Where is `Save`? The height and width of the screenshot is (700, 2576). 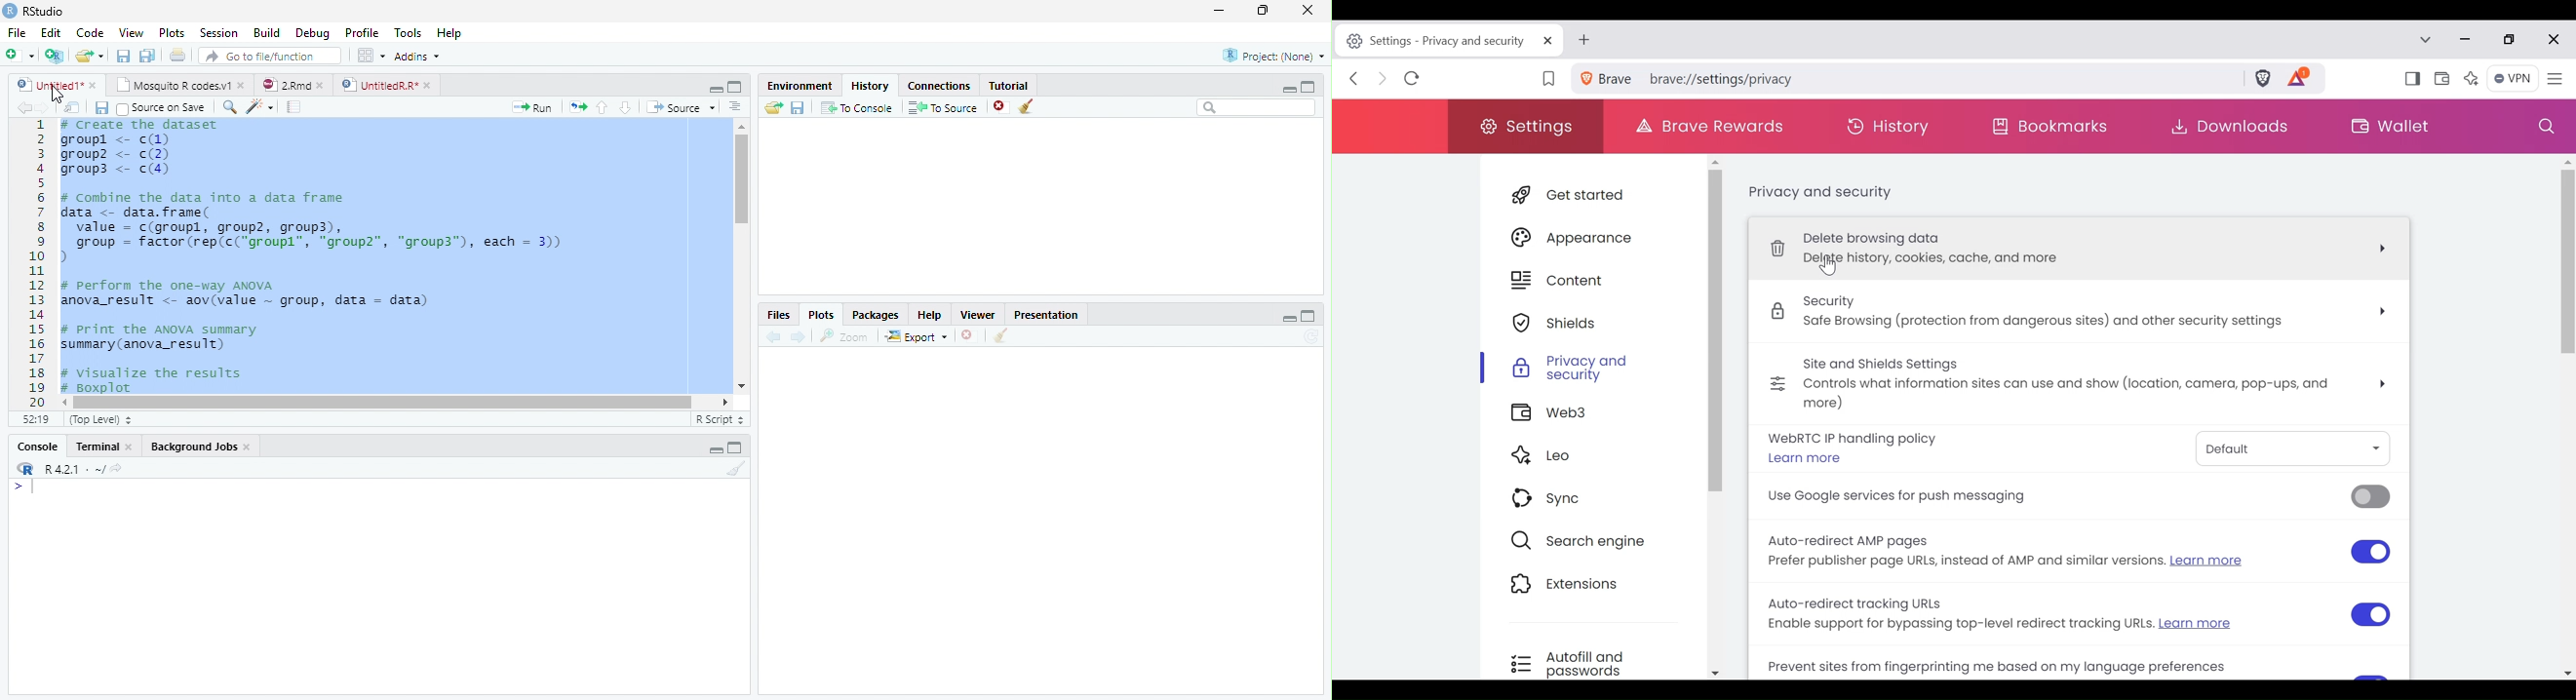
Save is located at coordinates (125, 57).